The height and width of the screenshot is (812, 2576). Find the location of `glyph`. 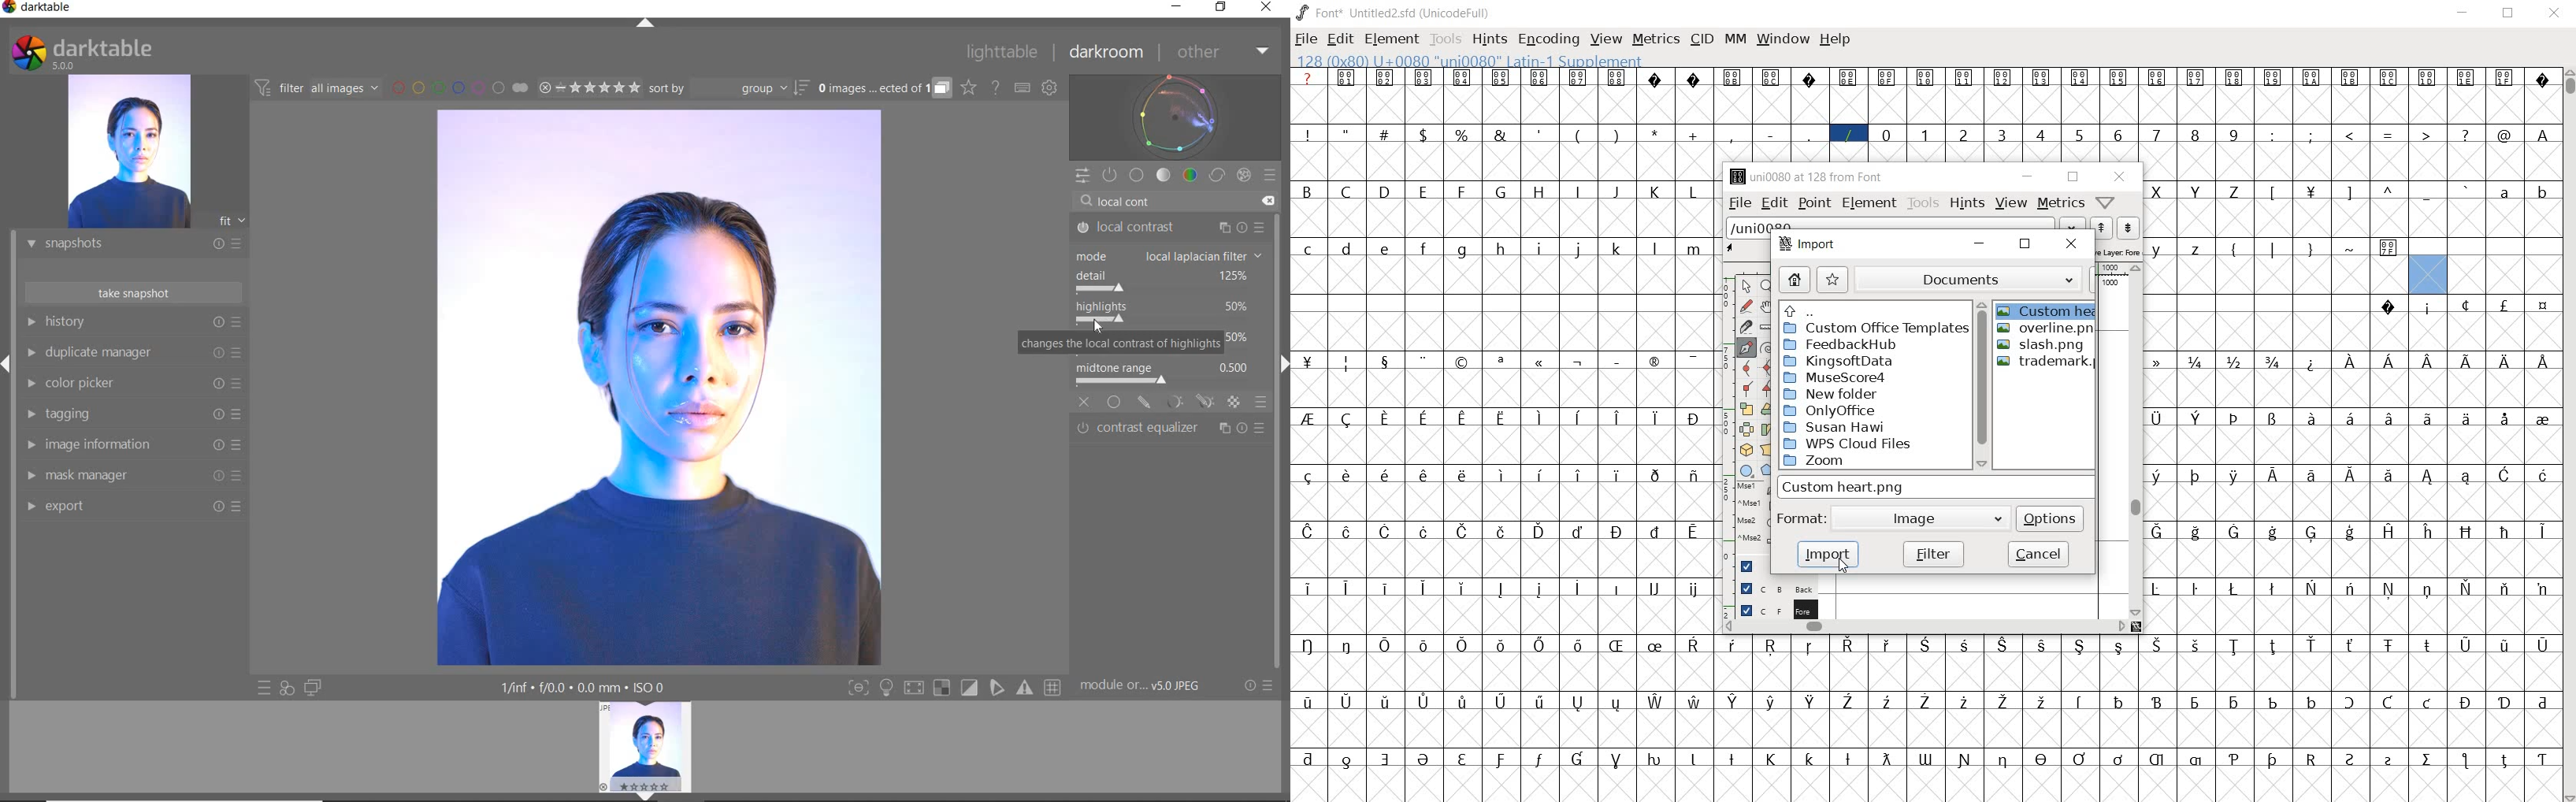

glyph is located at coordinates (2312, 364).